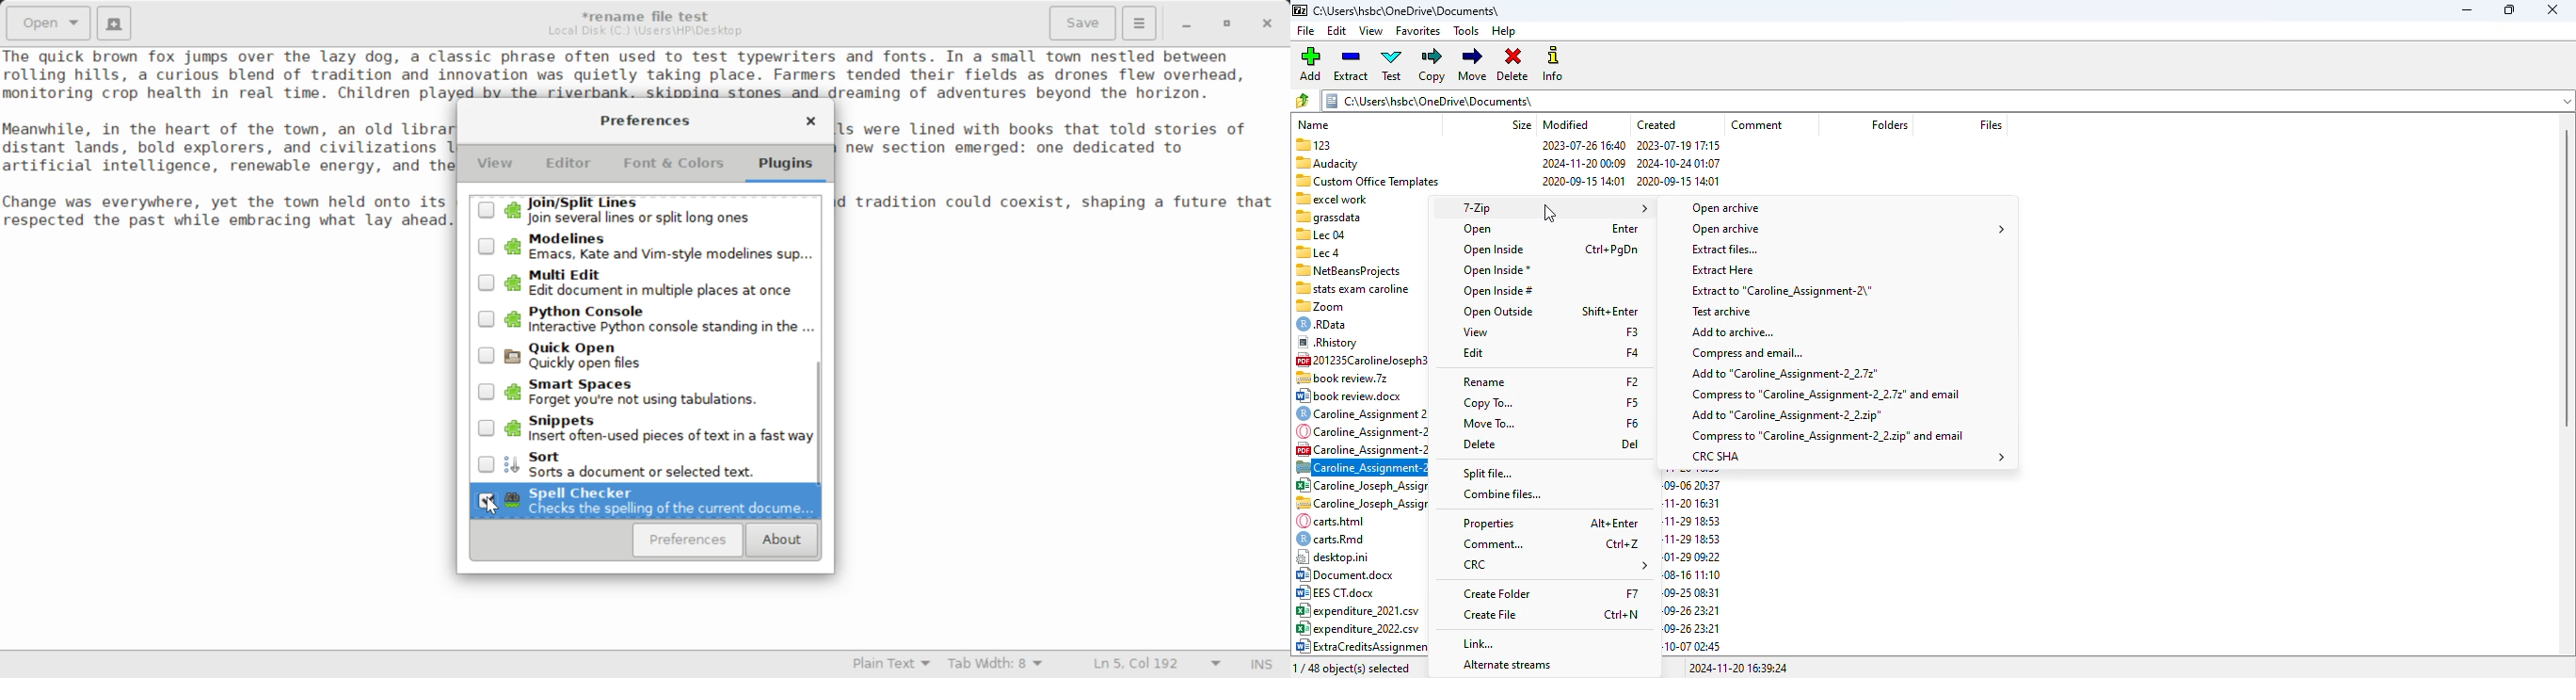 This screenshot has width=2576, height=700. What do you see at coordinates (811, 123) in the screenshot?
I see `Close Window` at bounding box center [811, 123].